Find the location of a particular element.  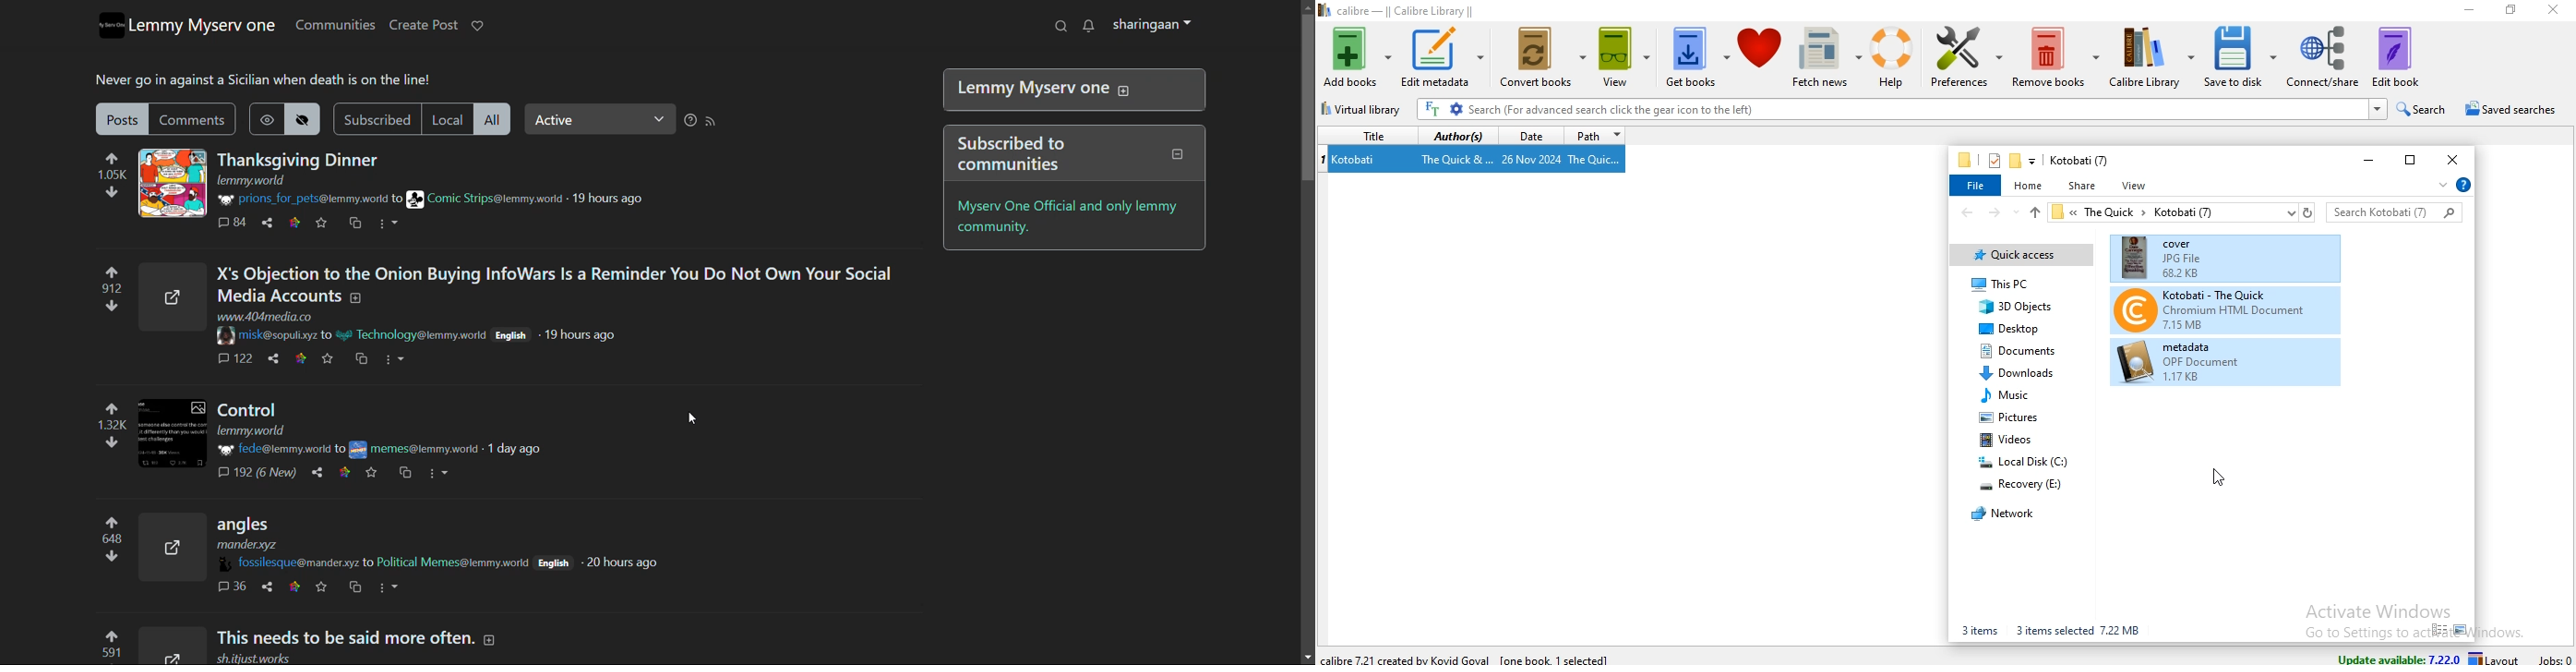

The Quic... is located at coordinates (1597, 159).